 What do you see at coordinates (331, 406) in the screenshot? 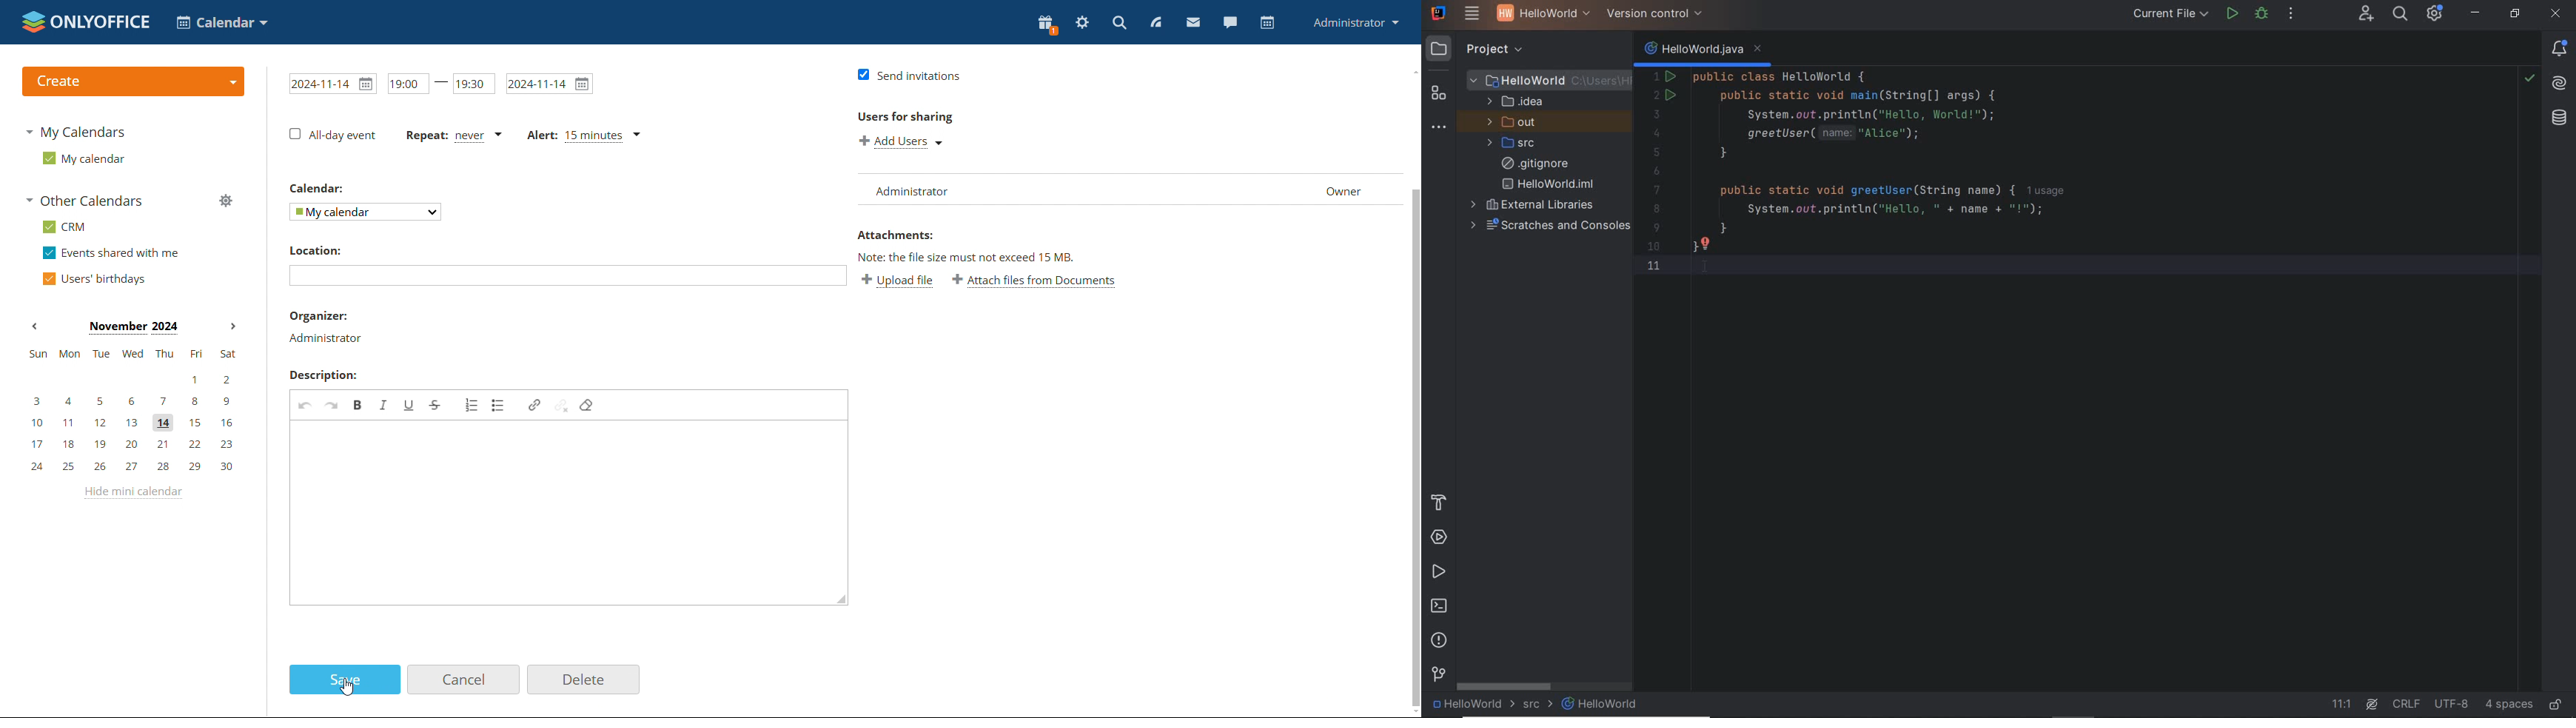
I see `redo` at bounding box center [331, 406].